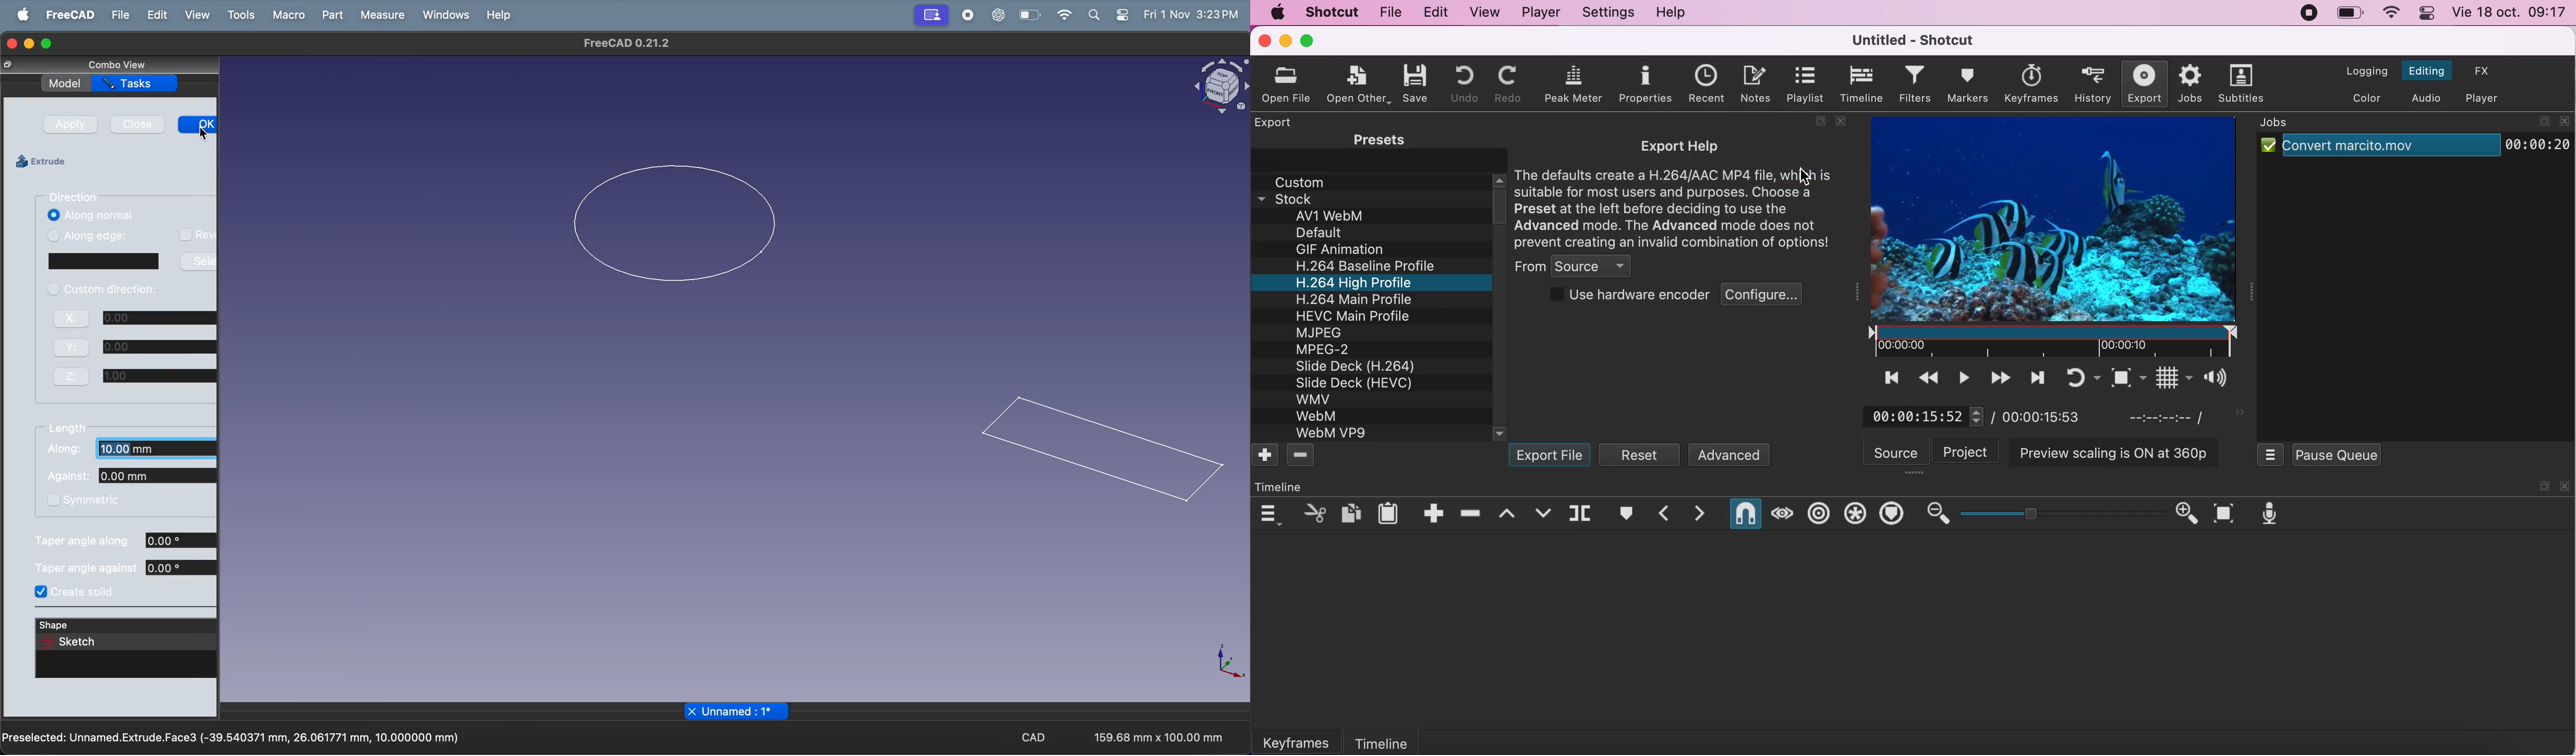 This screenshot has width=2576, height=756. Describe the element at coordinates (1263, 40) in the screenshot. I see `close` at that location.